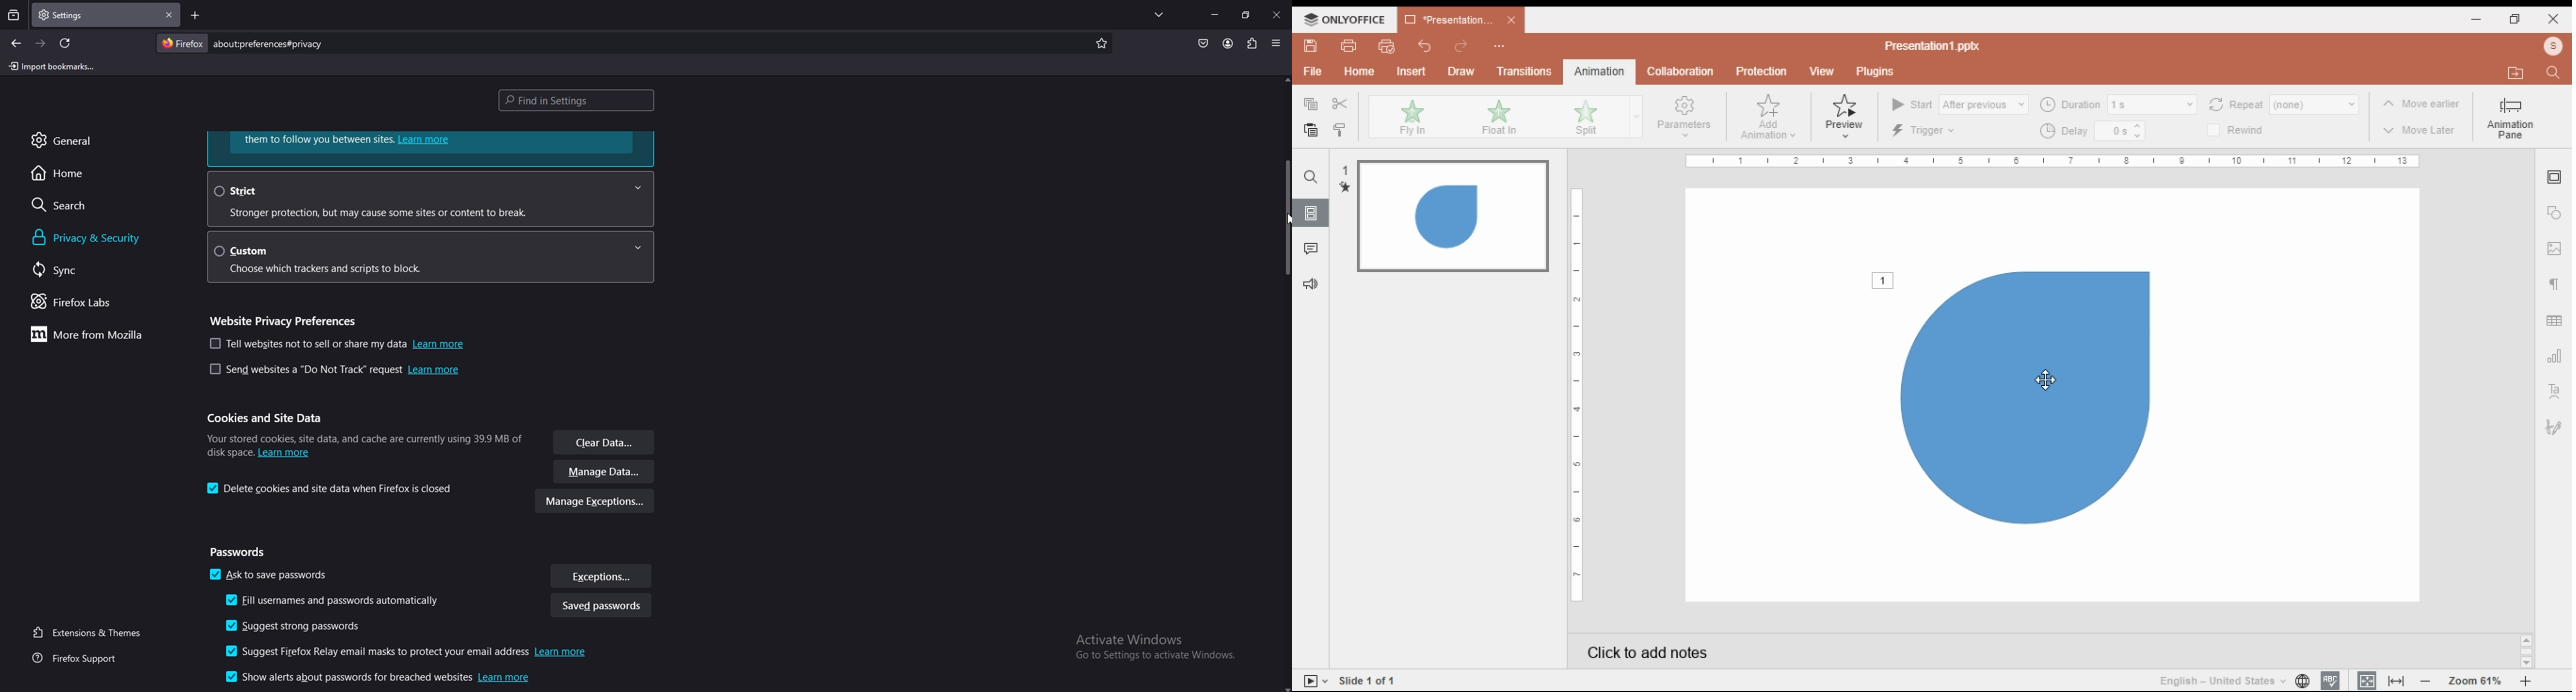  What do you see at coordinates (596, 503) in the screenshot?
I see `manage exceptions` at bounding box center [596, 503].